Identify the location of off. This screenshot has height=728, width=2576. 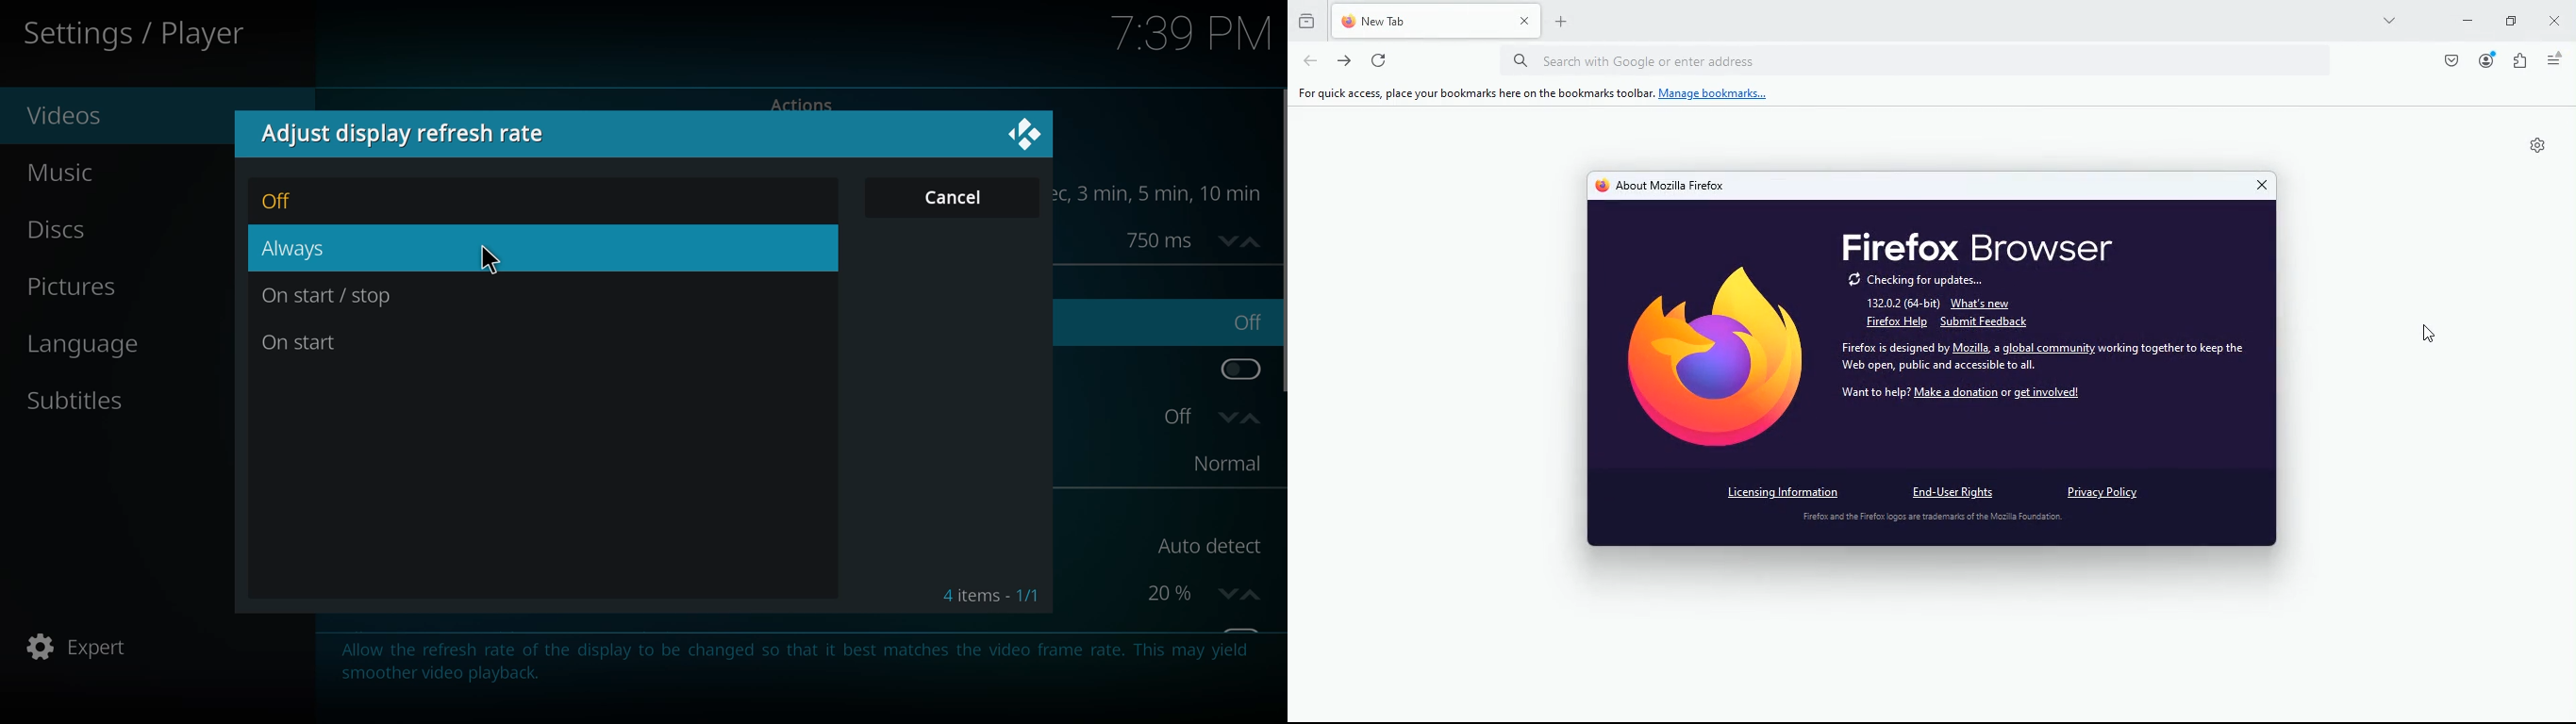
(1248, 322).